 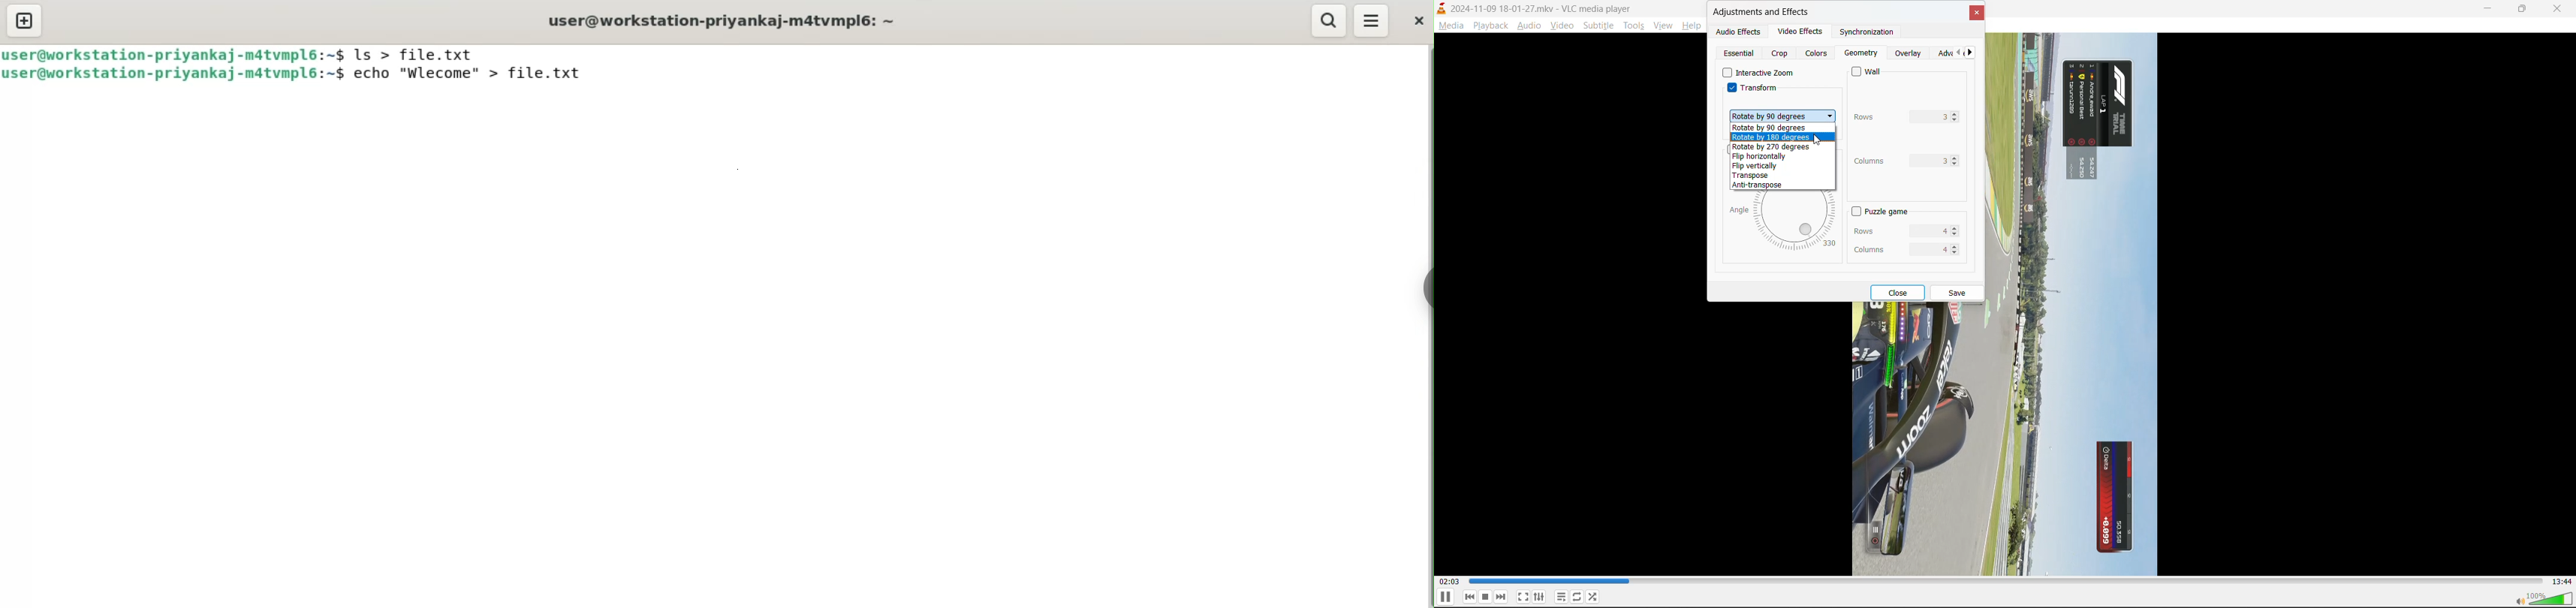 What do you see at coordinates (1818, 141) in the screenshot?
I see `cursor` at bounding box center [1818, 141].